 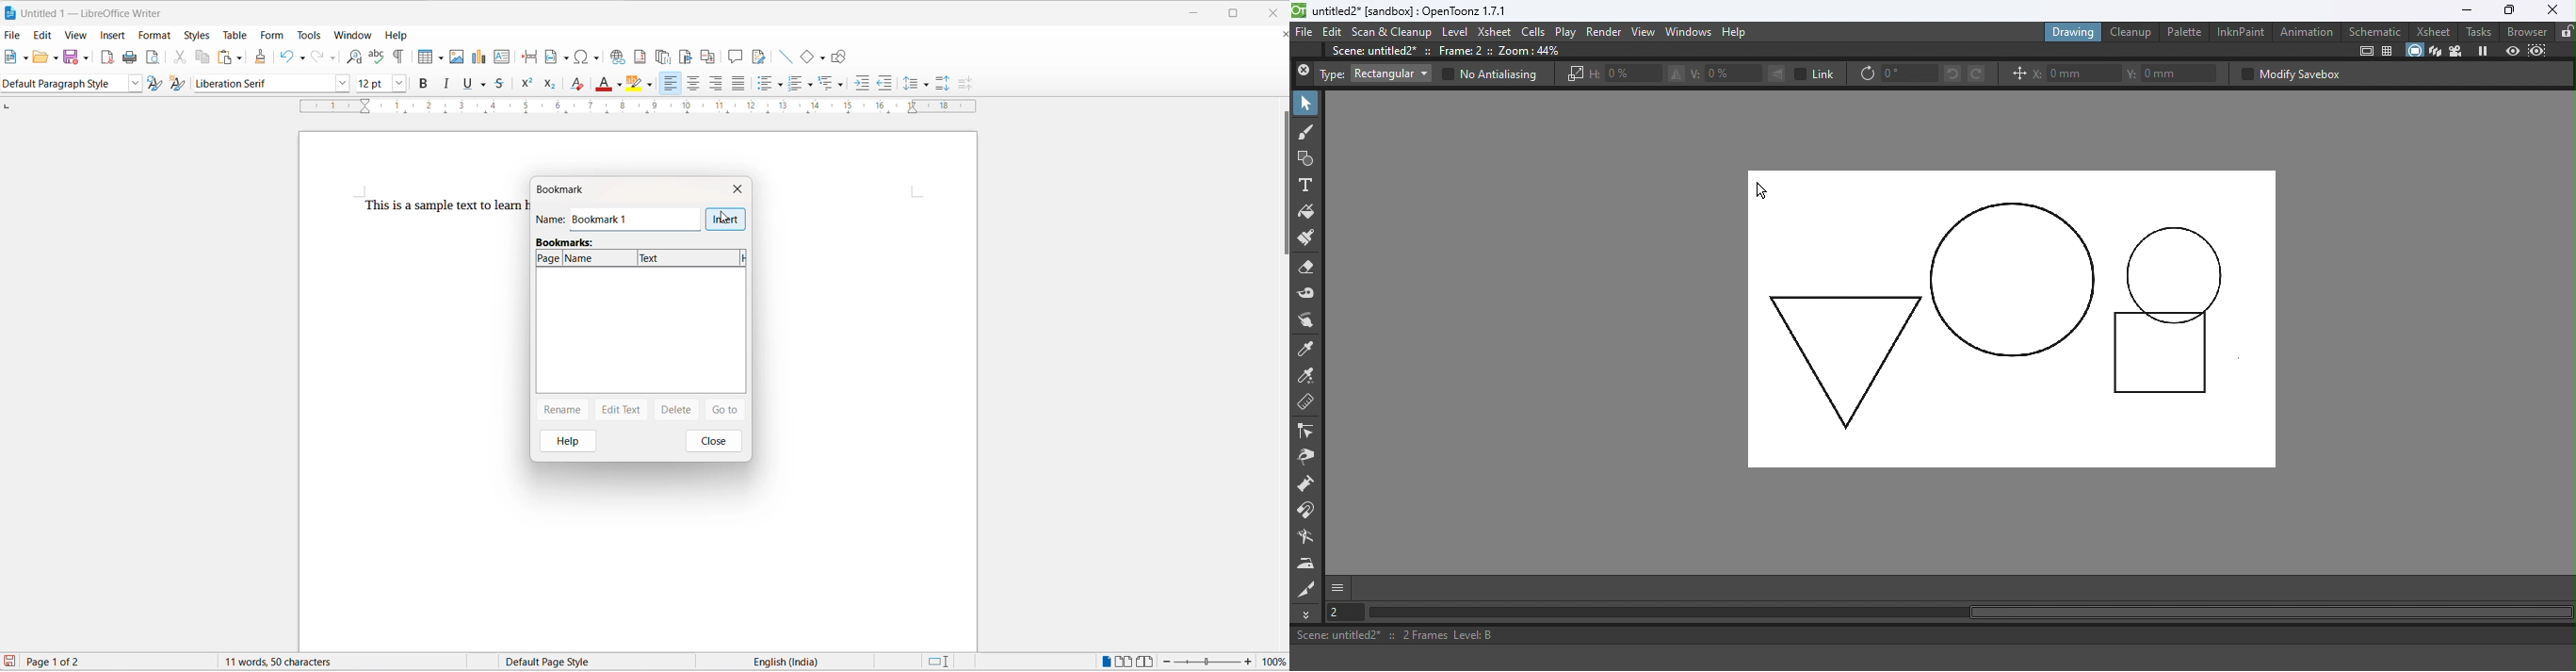 I want to click on find and replace, so click(x=354, y=56).